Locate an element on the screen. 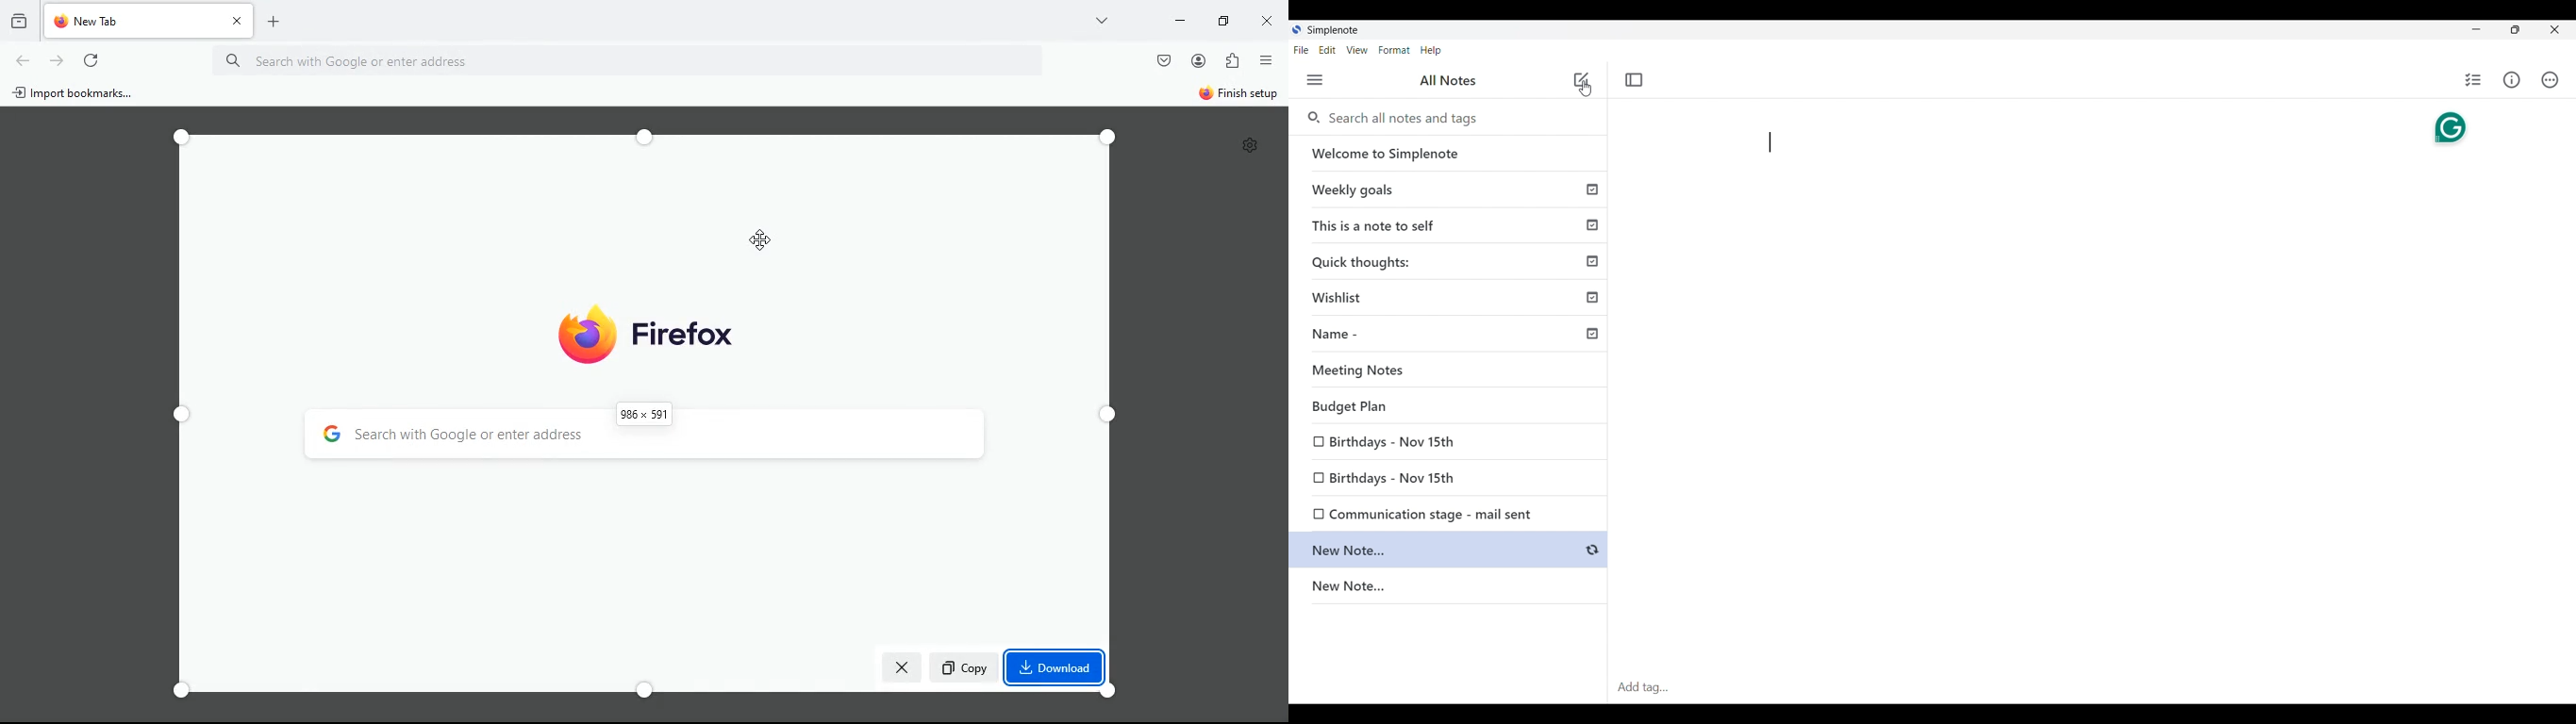 The width and height of the screenshot is (2576, 728). Firefox is located at coordinates (646, 336).